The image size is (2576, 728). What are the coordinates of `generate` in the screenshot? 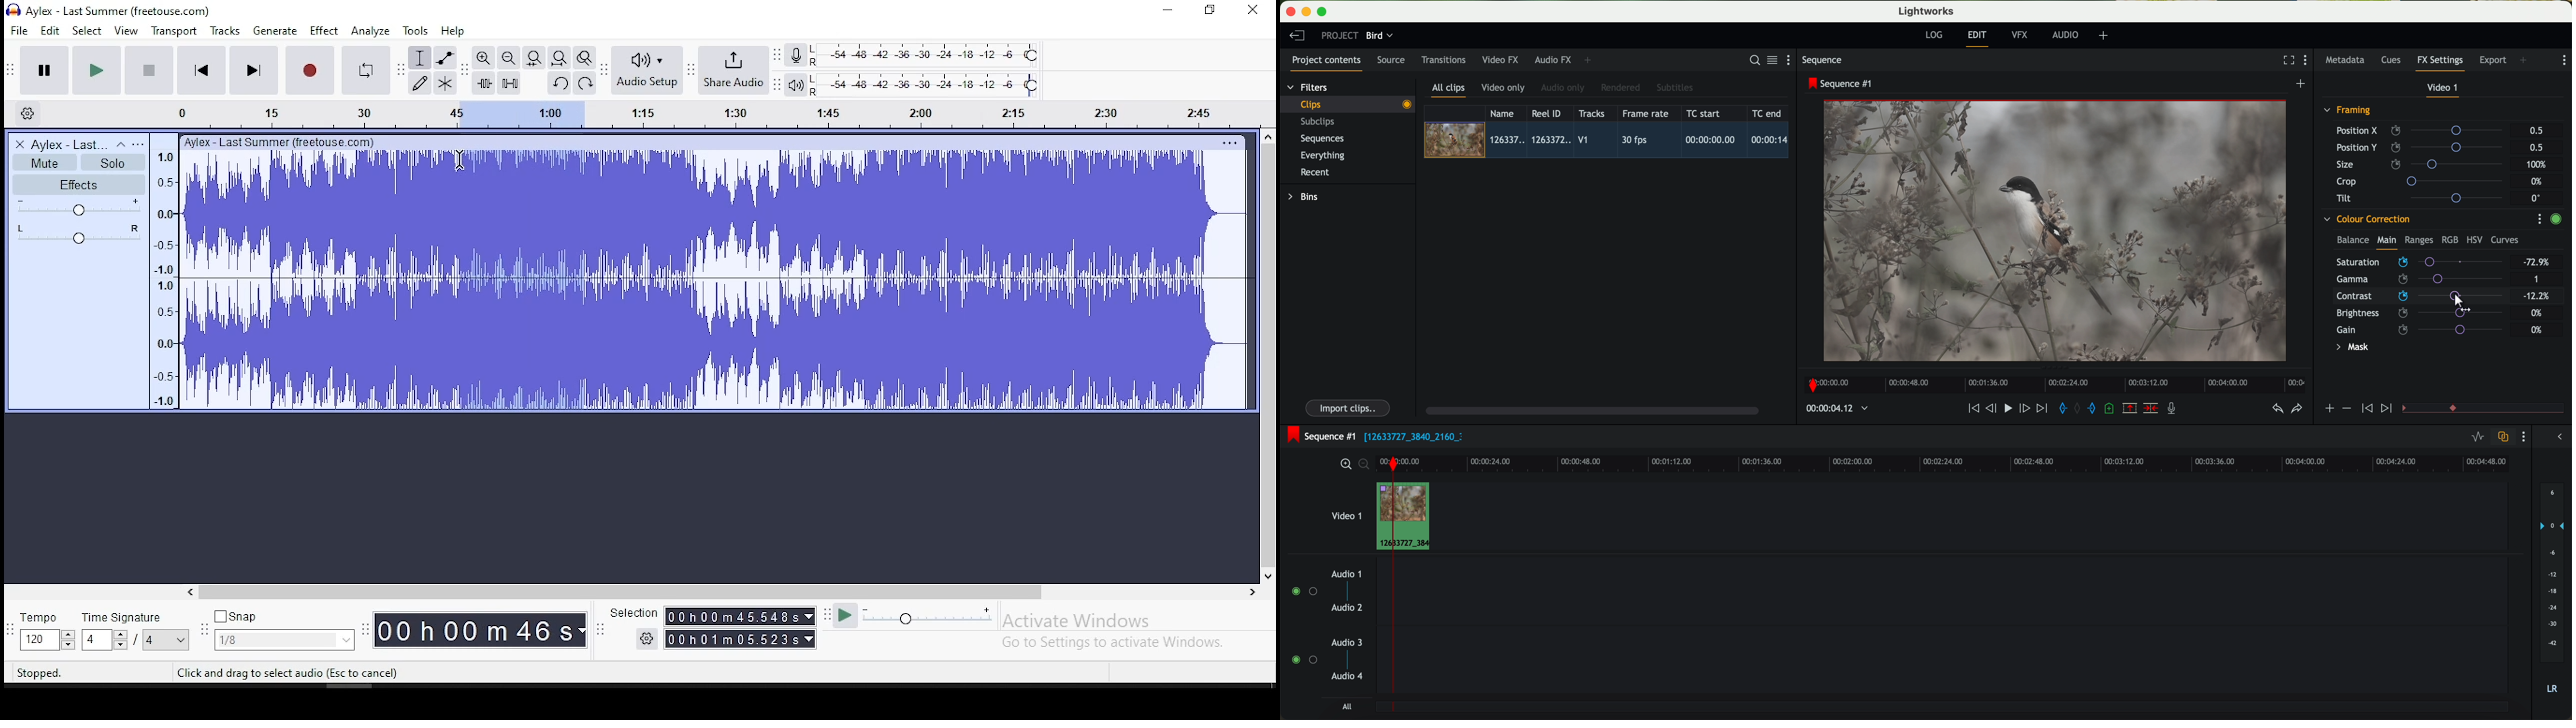 It's located at (276, 31).